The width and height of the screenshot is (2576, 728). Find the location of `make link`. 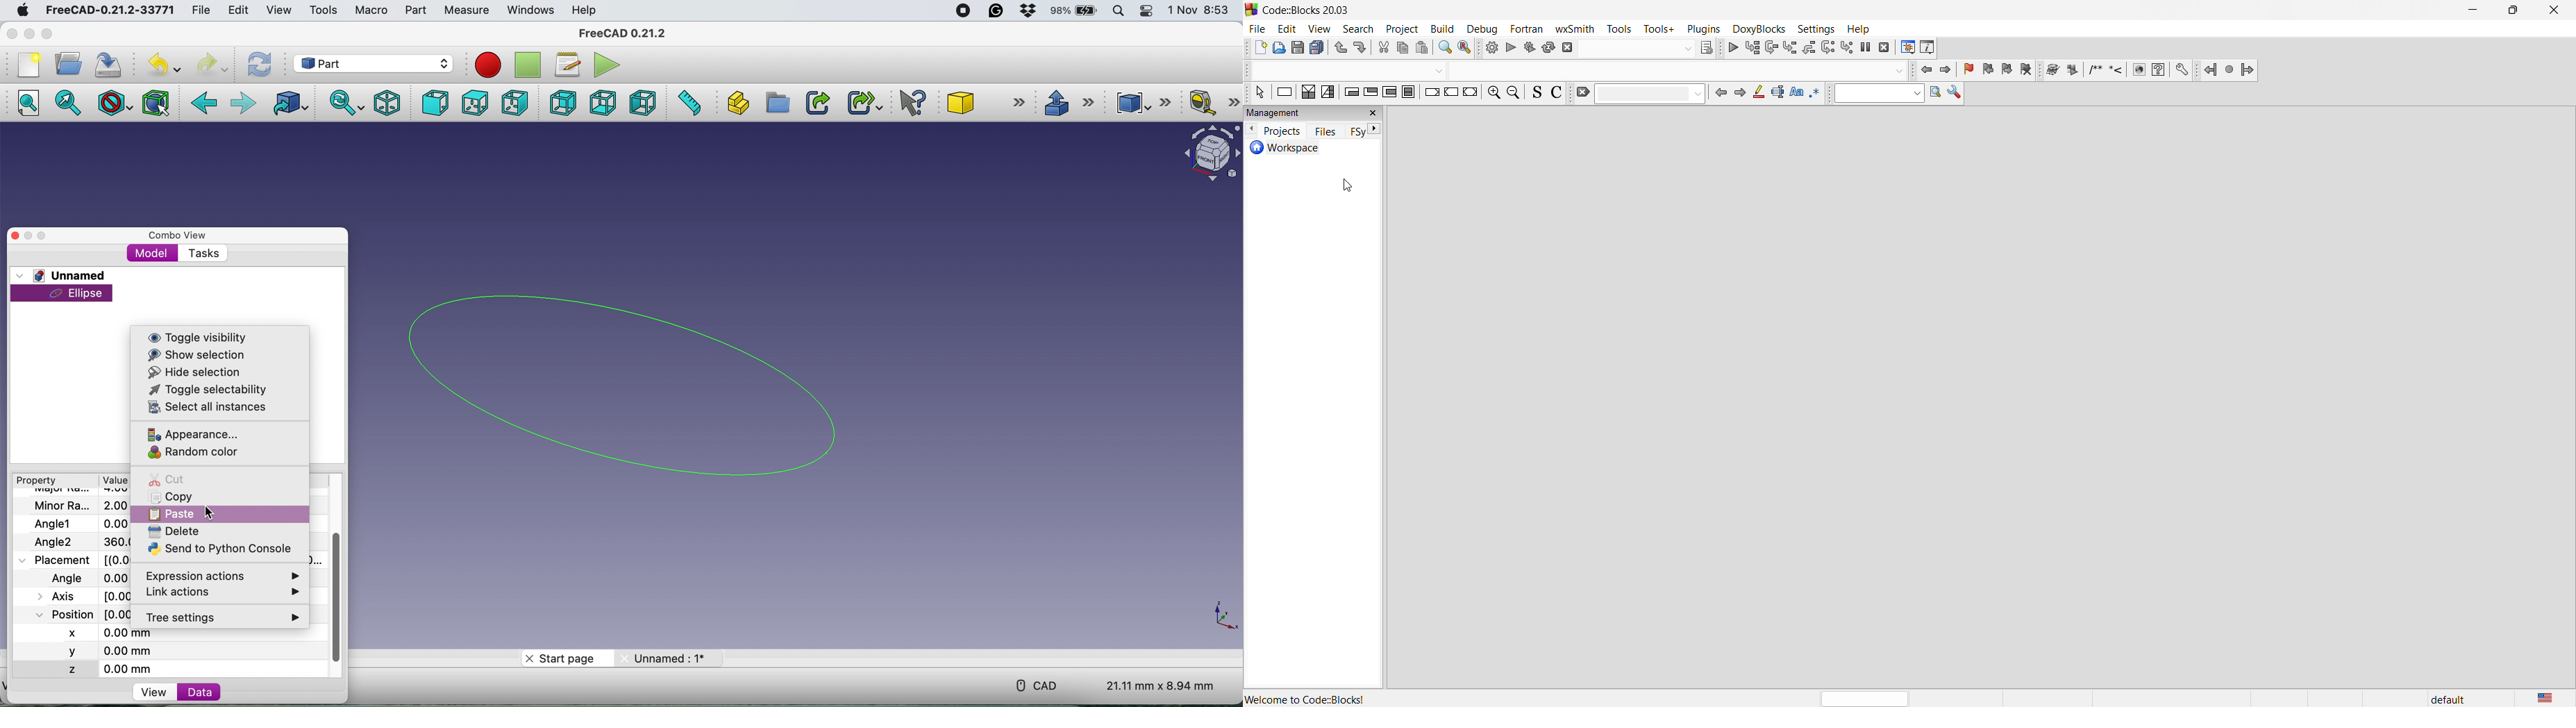

make link is located at coordinates (816, 103).